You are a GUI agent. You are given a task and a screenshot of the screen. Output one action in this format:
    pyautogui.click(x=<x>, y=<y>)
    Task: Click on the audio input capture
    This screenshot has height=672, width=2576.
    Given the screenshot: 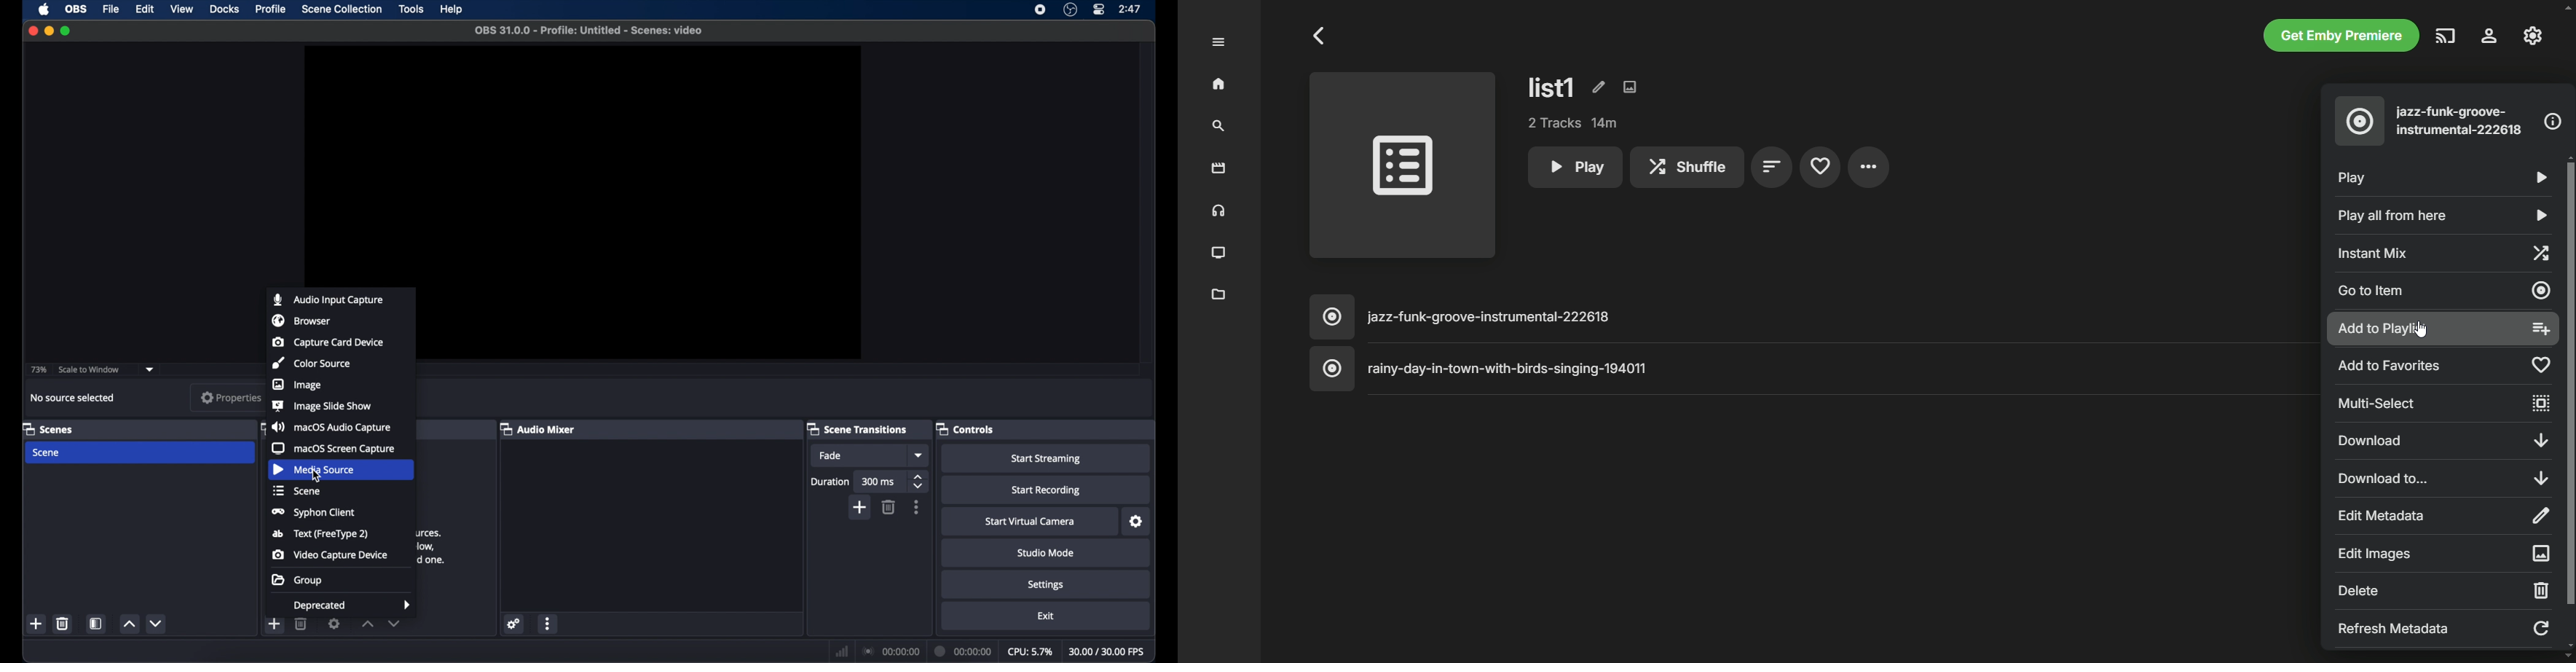 What is the action you would take?
    pyautogui.click(x=328, y=300)
    